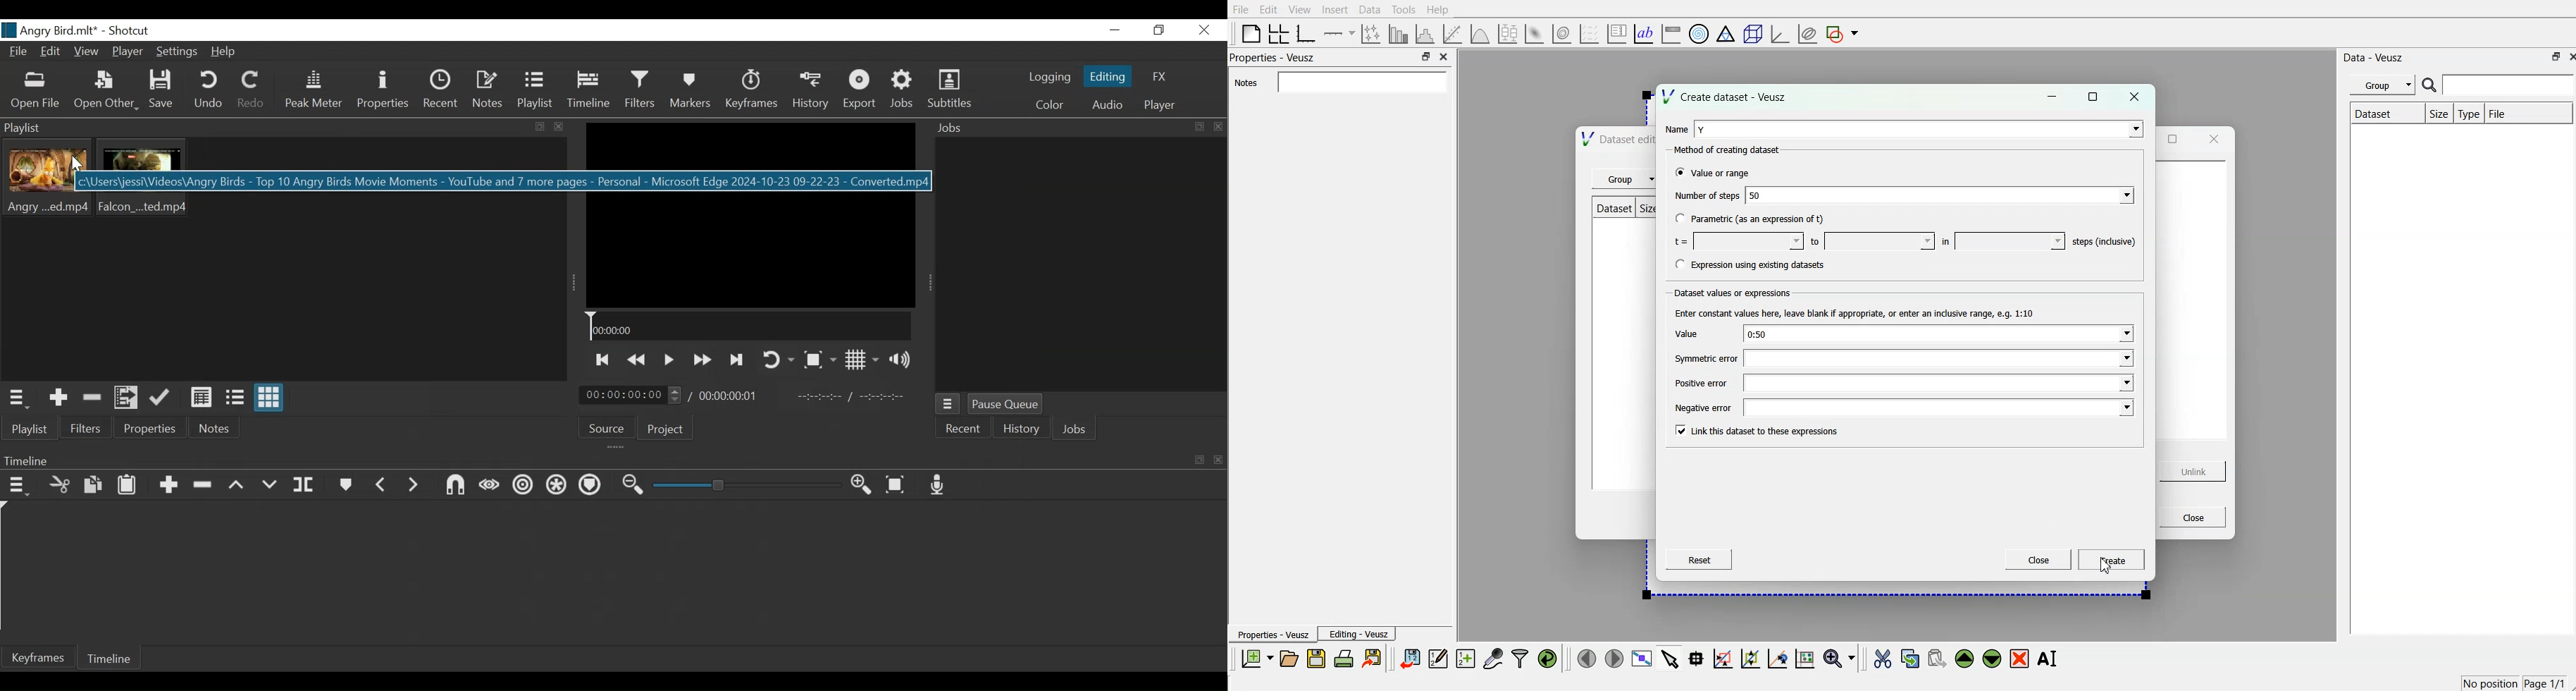 This screenshot has width=2576, height=700. What do you see at coordinates (95, 486) in the screenshot?
I see `Copy` at bounding box center [95, 486].